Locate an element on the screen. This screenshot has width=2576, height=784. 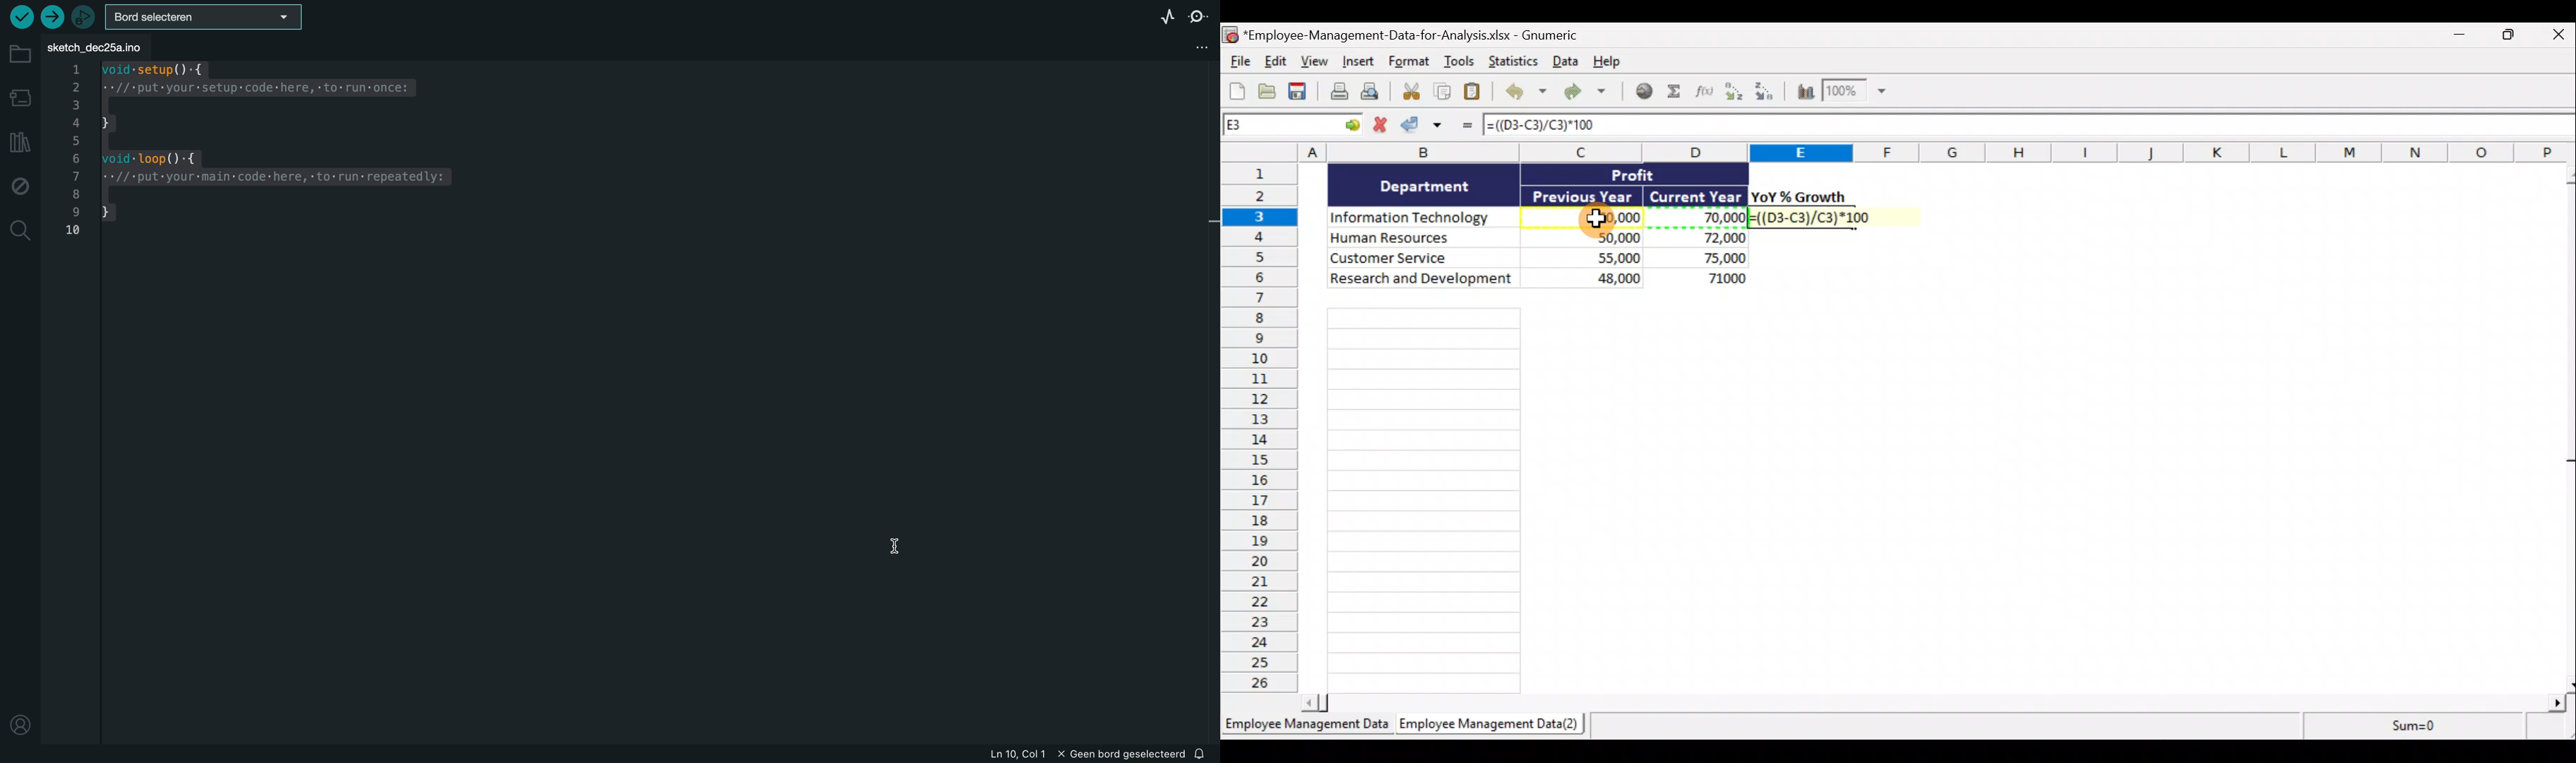
Edit a function in the current cell is located at coordinates (1708, 95).